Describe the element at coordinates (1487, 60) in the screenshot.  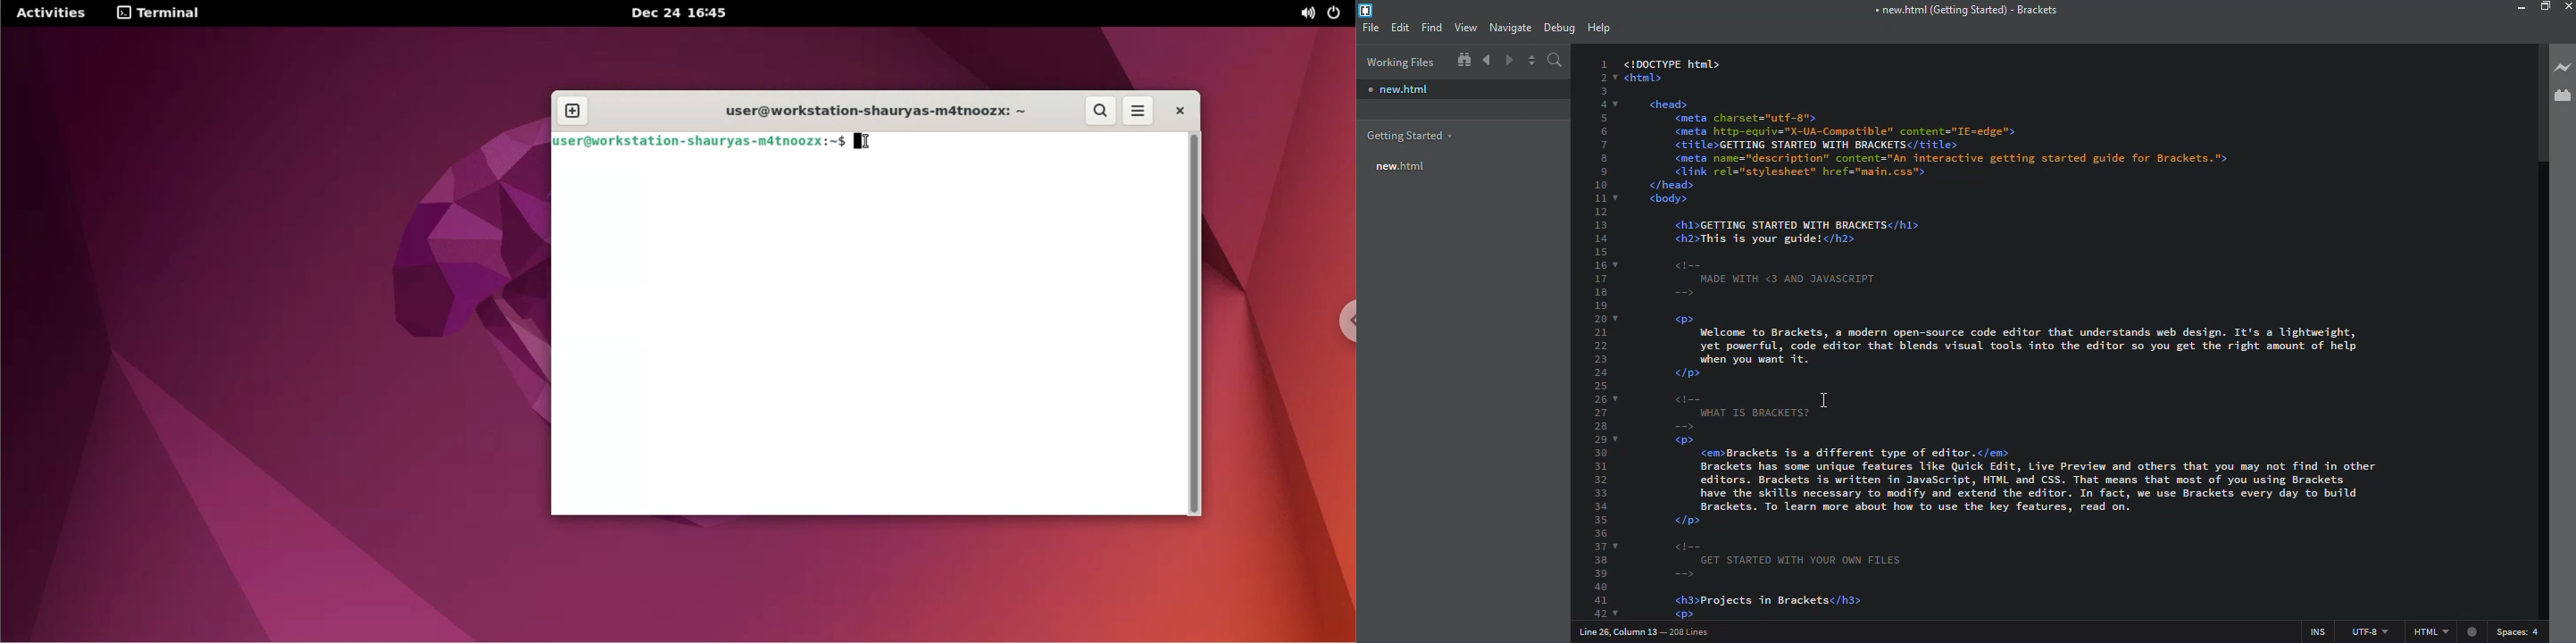
I see `navigate back` at that location.